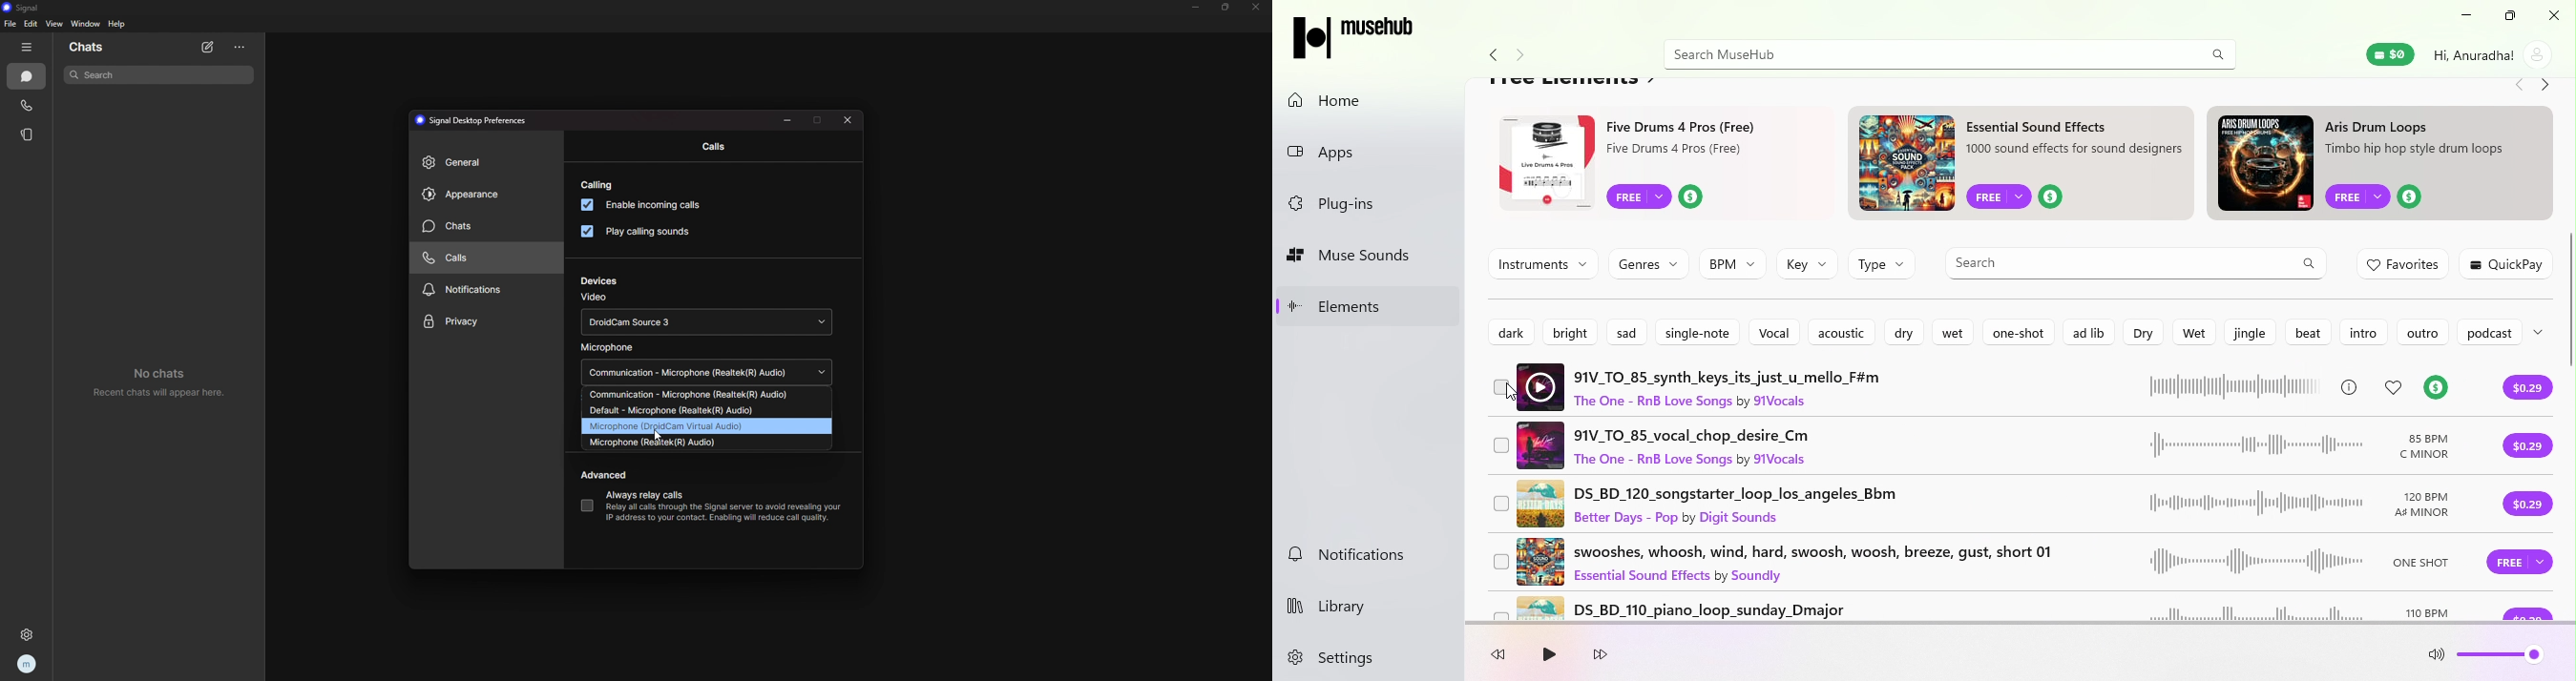 The width and height of the screenshot is (2576, 700). What do you see at coordinates (2491, 54) in the screenshot?
I see `Account` at bounding box center [2491, 54].